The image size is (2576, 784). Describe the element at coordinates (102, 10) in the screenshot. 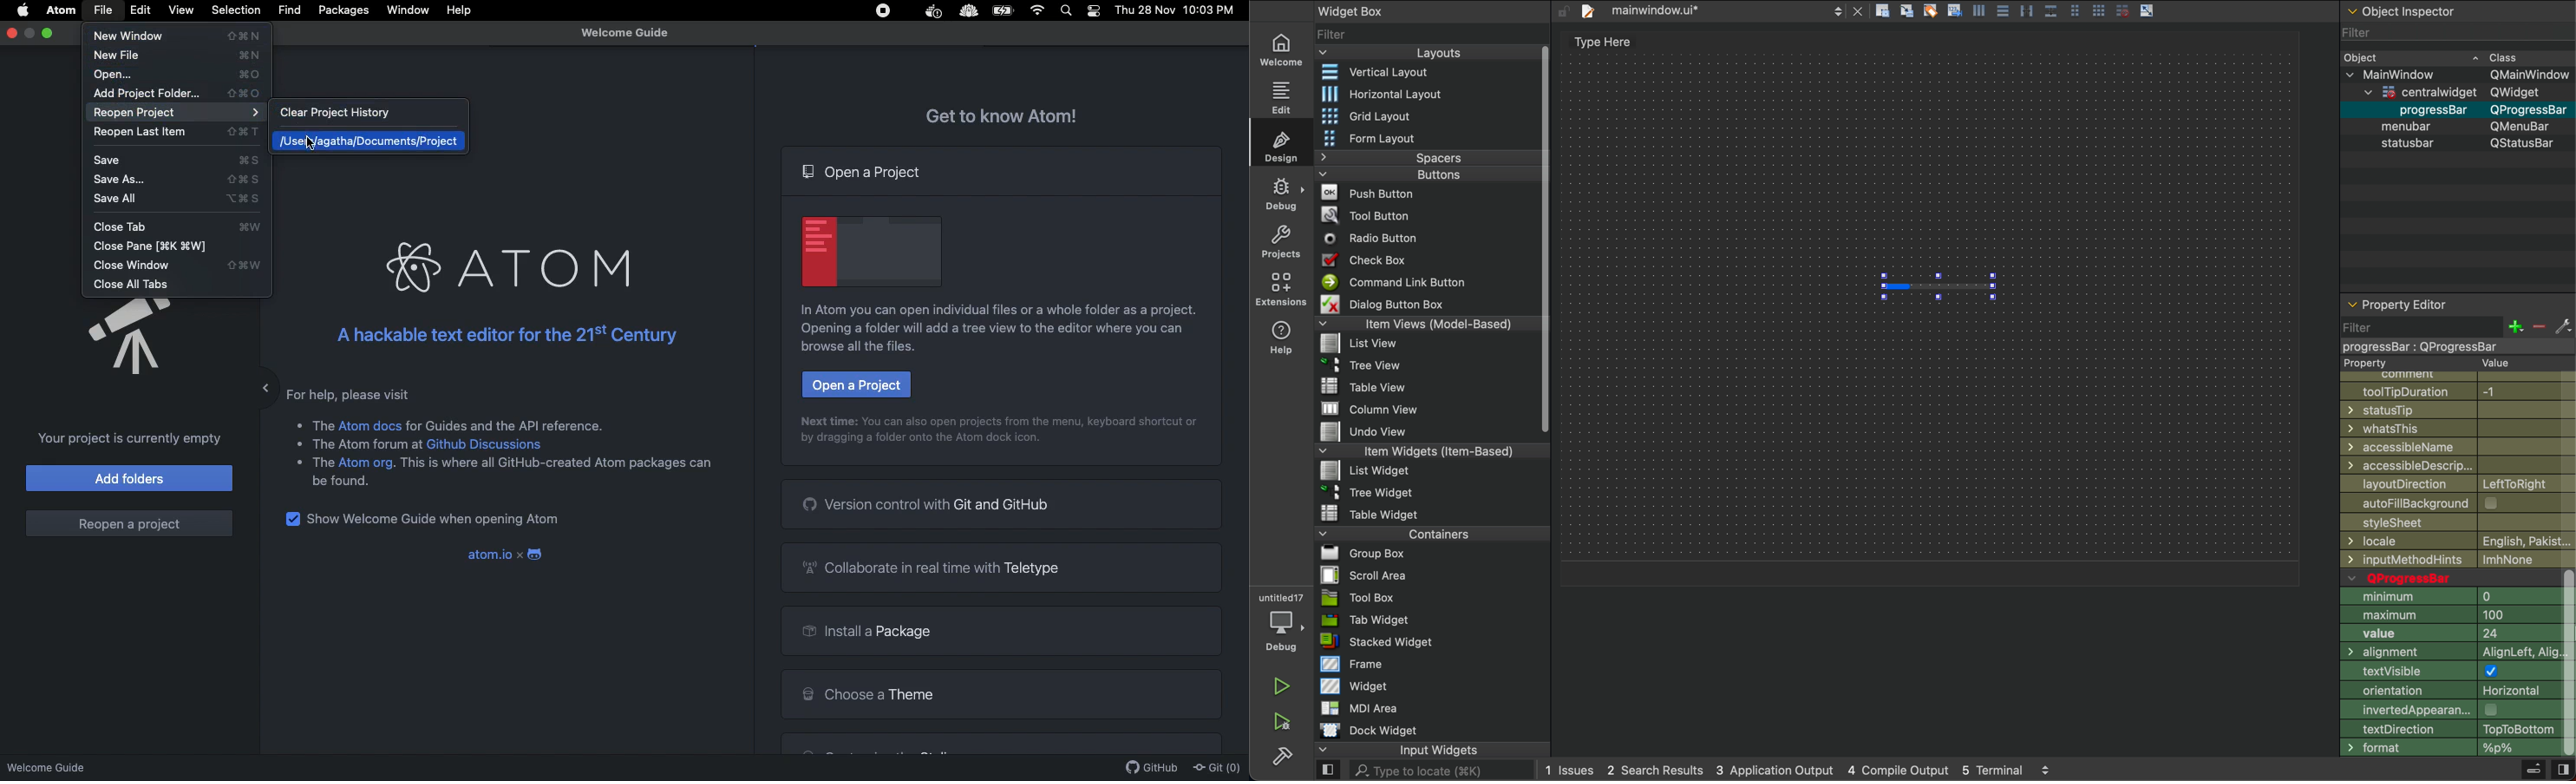

I see `File` at that location.